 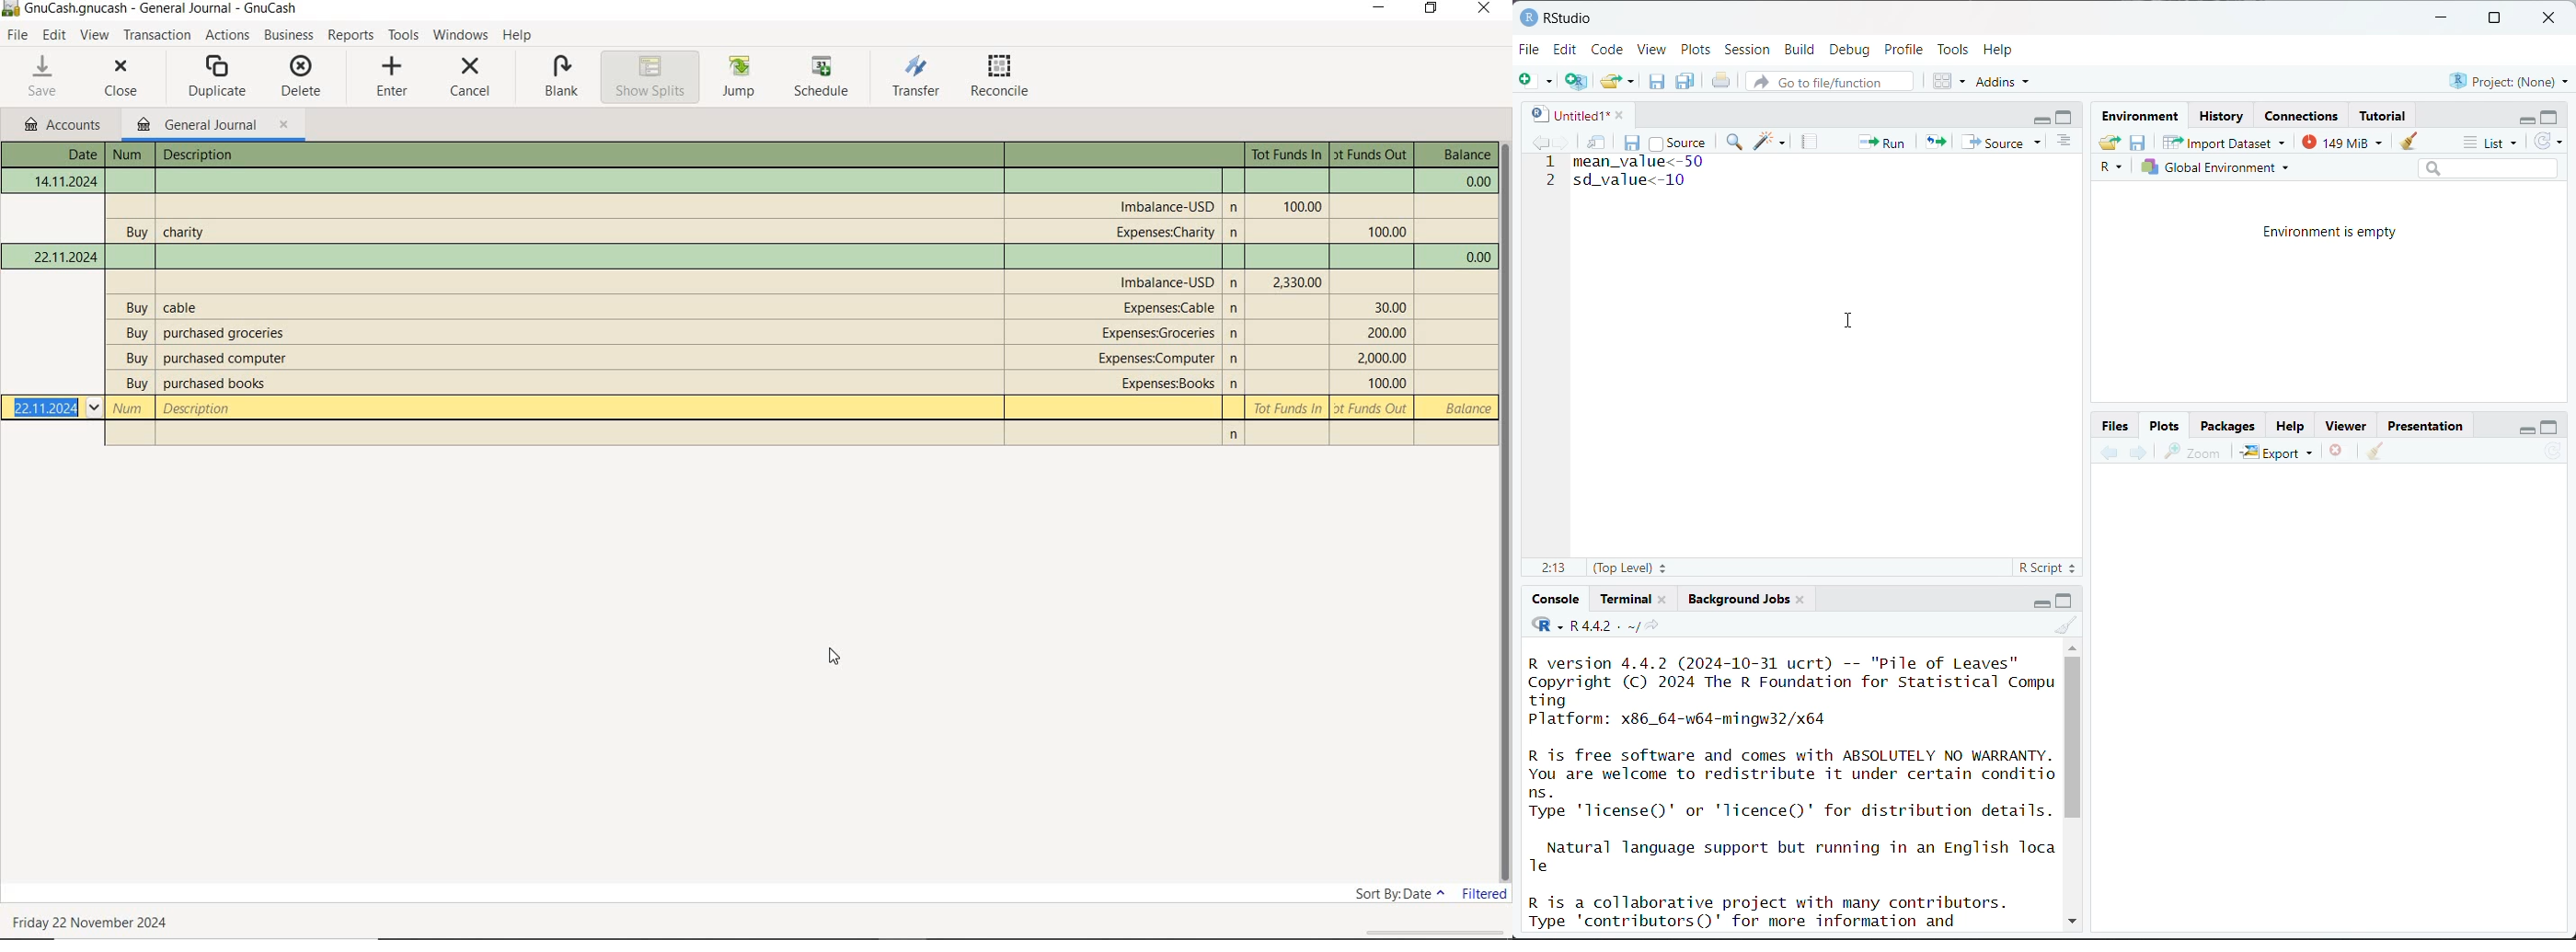 I want to click on find/replace, so click(x=1736, y=143).